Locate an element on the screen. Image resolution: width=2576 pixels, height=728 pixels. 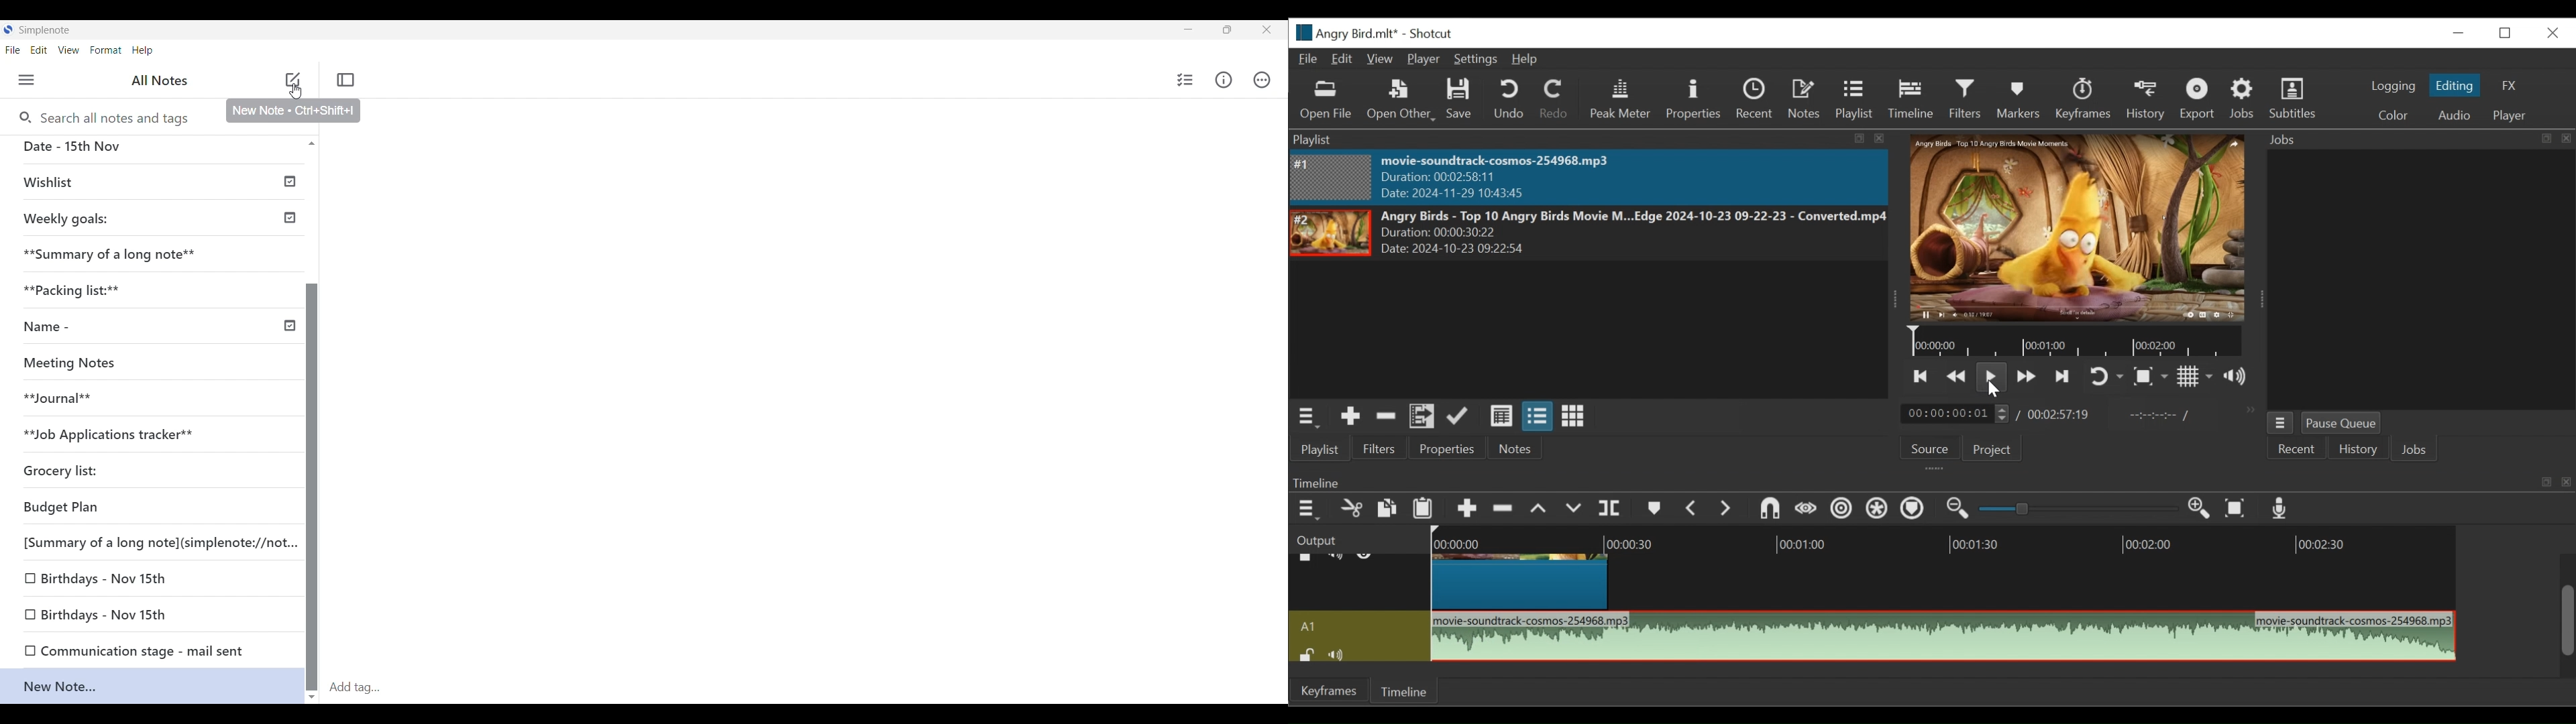
Remove cut is located at coordinates (1386, 418).